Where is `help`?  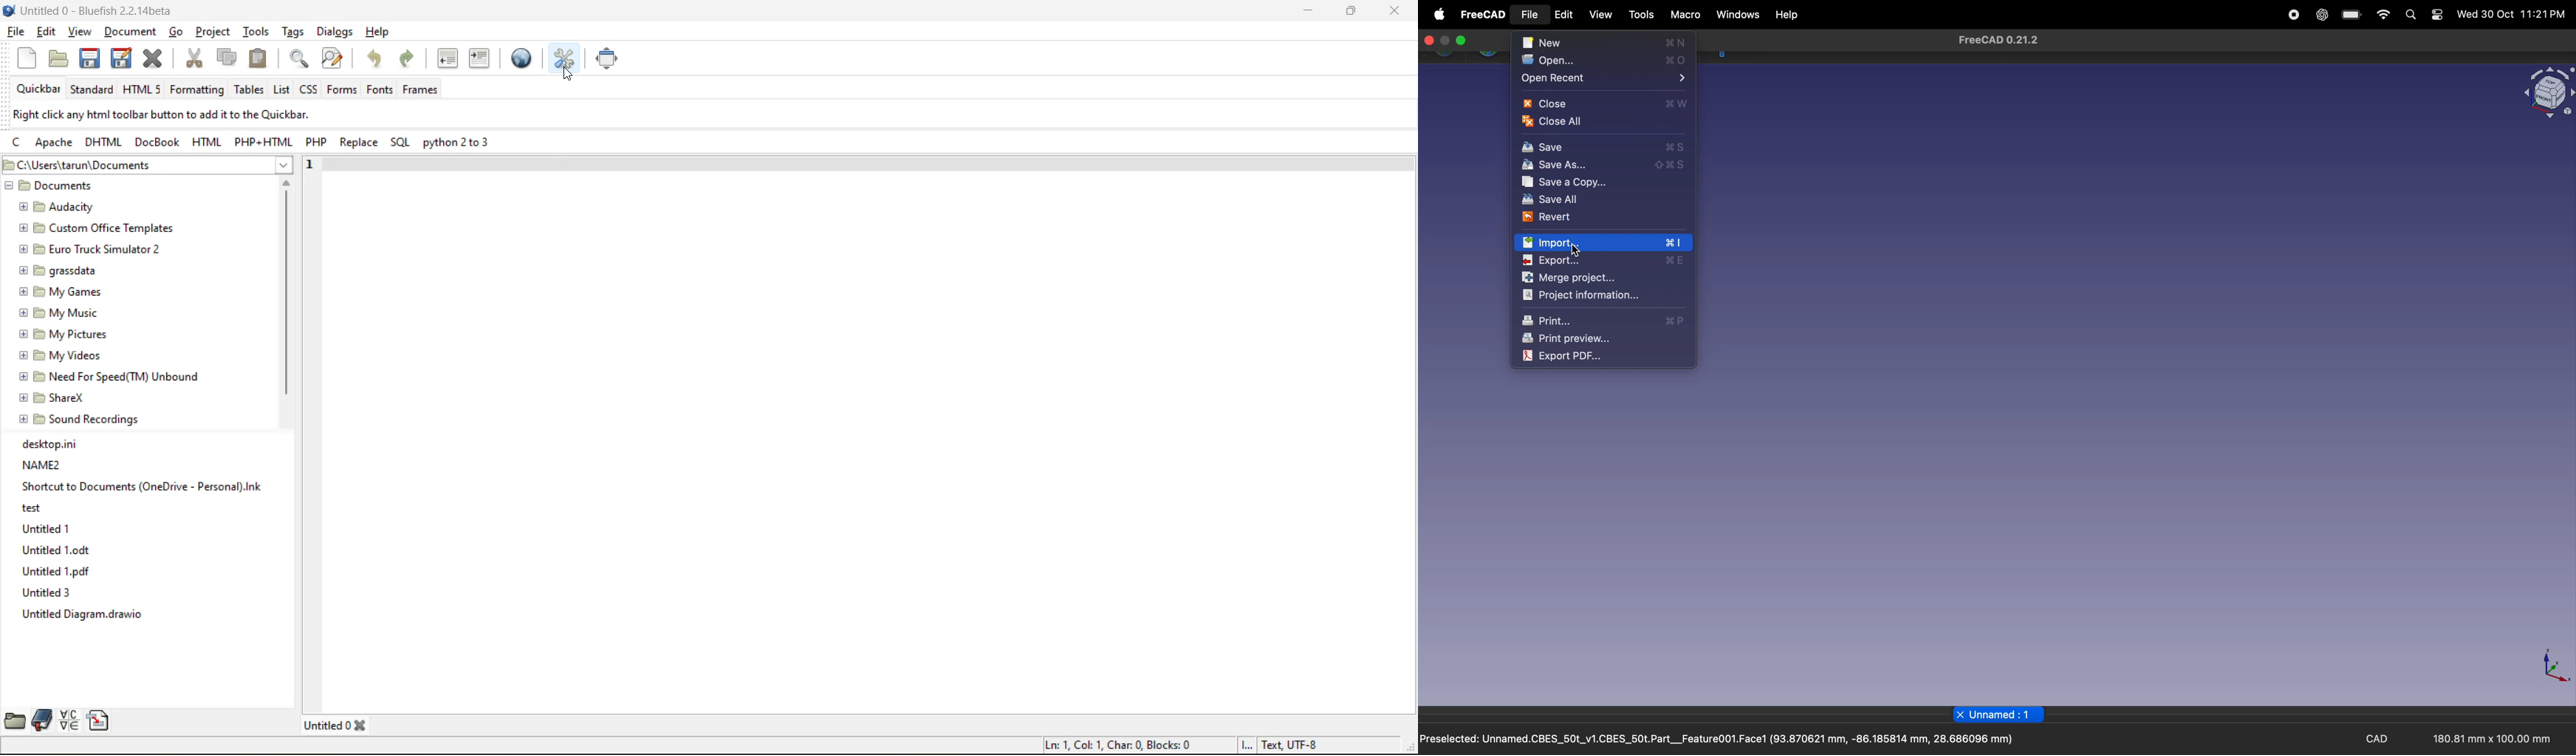
help is located at coordinates (1785, 15).